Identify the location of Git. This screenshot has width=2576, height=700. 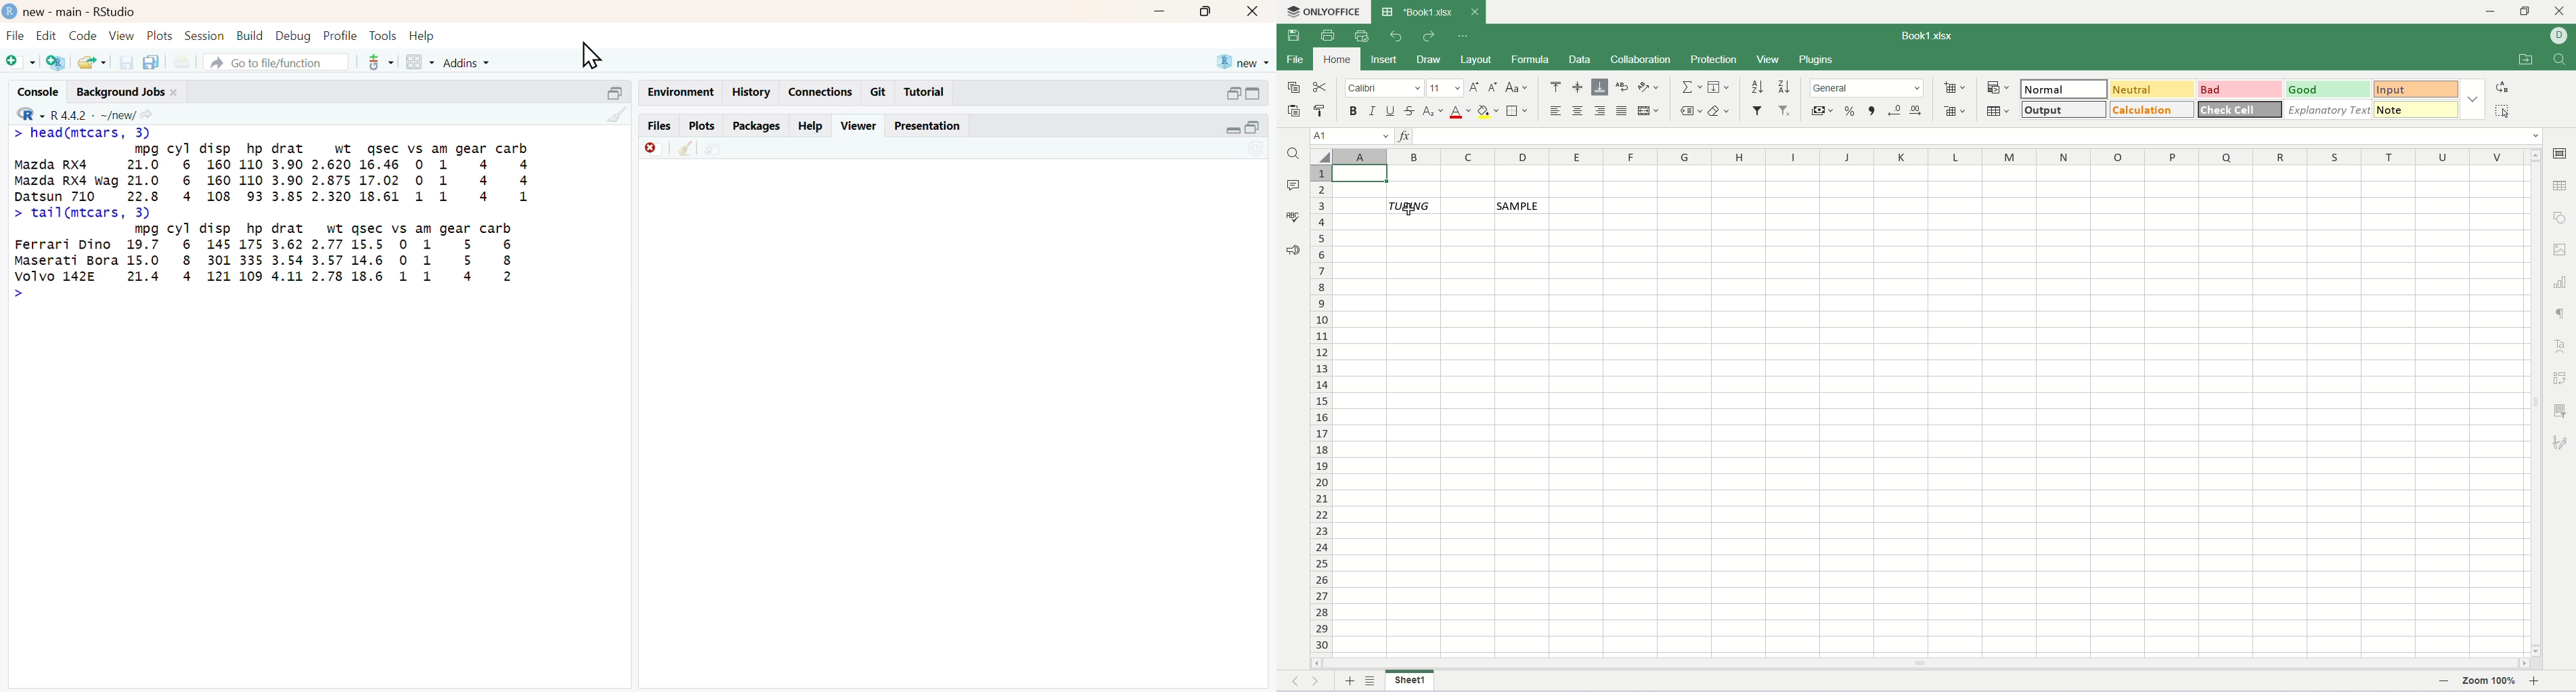
(879, 91).